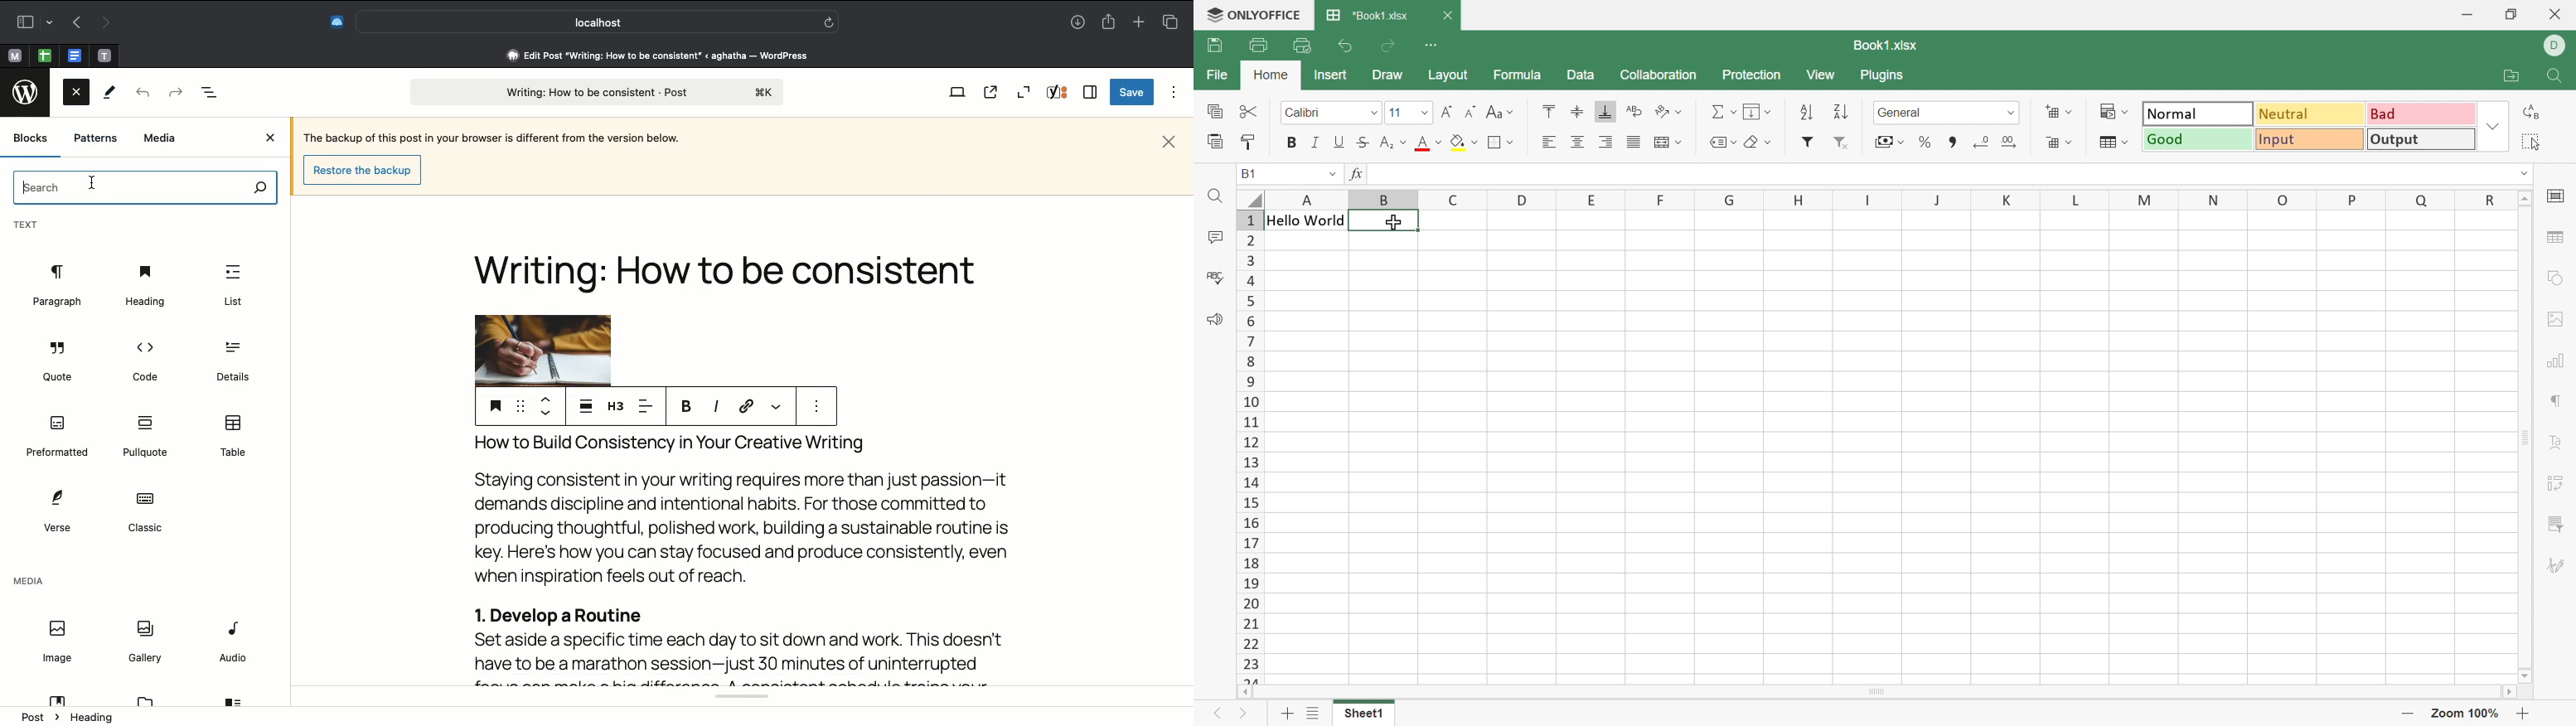 This screenshot has height=728, width=2576. What do you see at coordinates (1980, 145) in the screenshot?
I see `Decrease decimal` at bounding box center [1980, 145].